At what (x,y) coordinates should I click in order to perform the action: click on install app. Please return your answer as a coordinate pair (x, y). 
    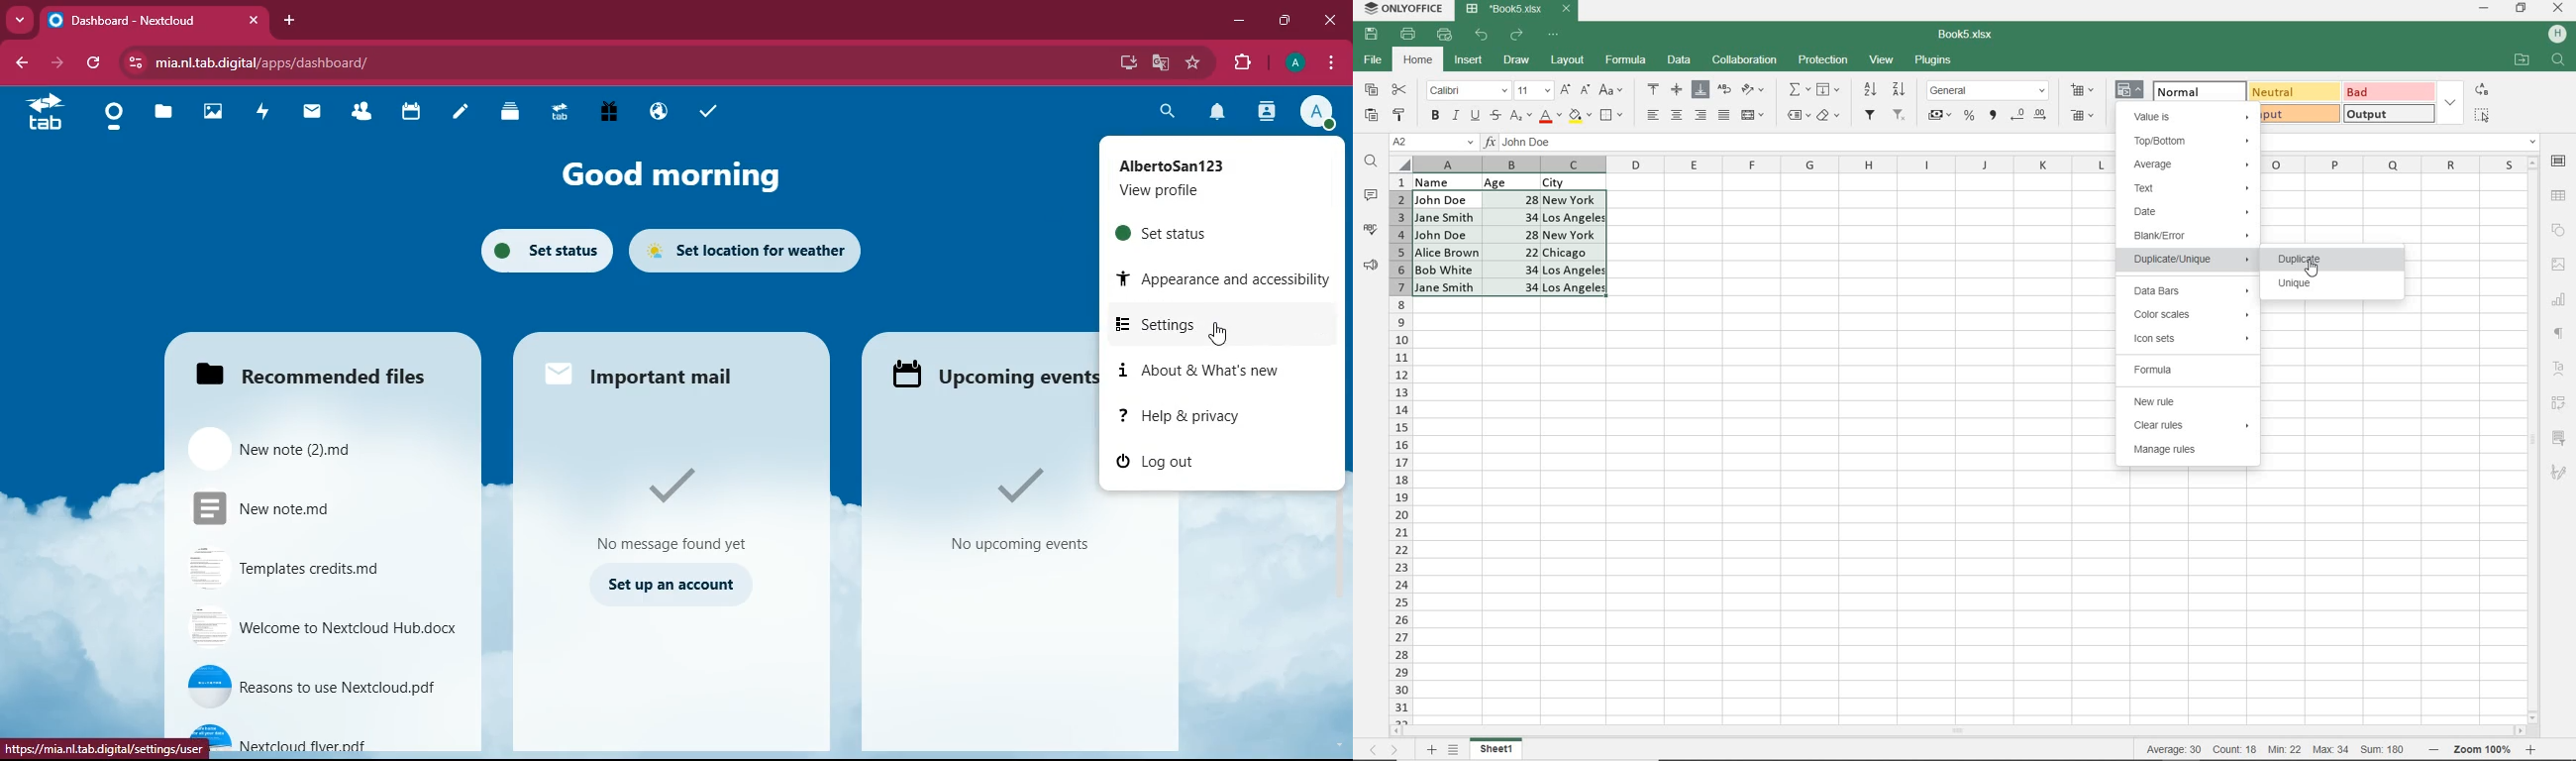
    Looking at the image, I should click on (1127, 62).